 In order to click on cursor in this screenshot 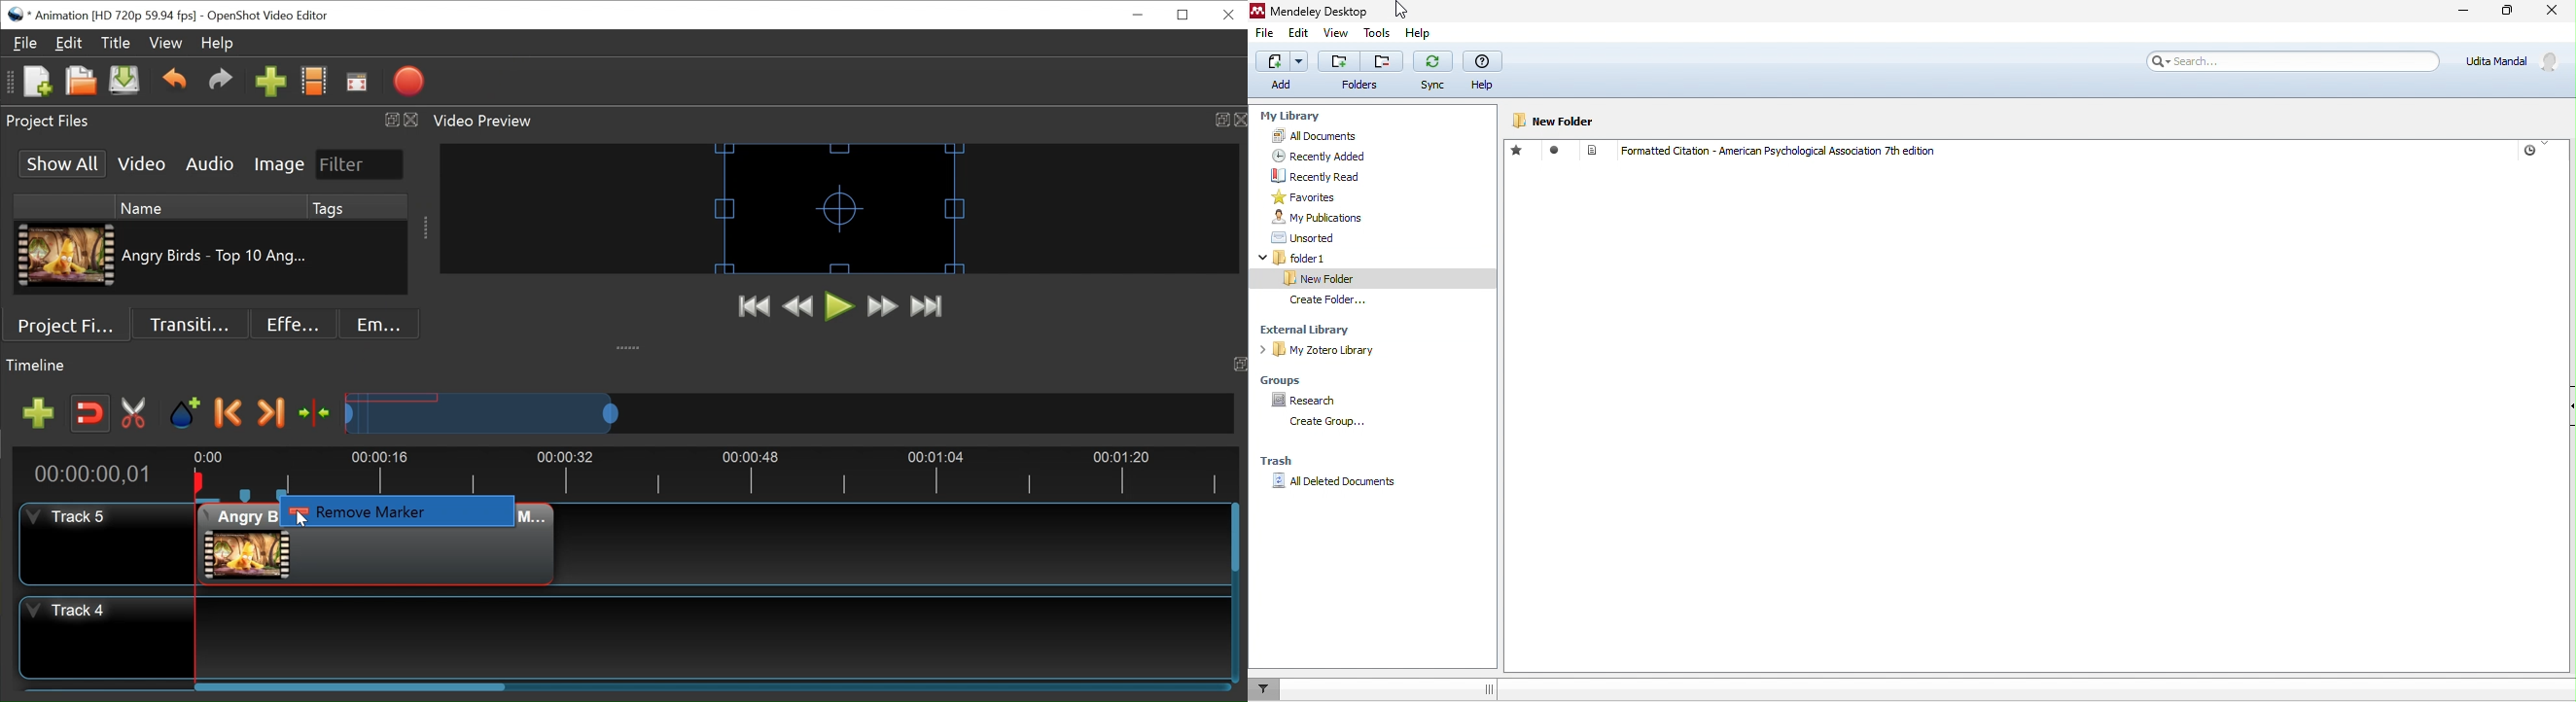, I will do `click(1401, 11)`.